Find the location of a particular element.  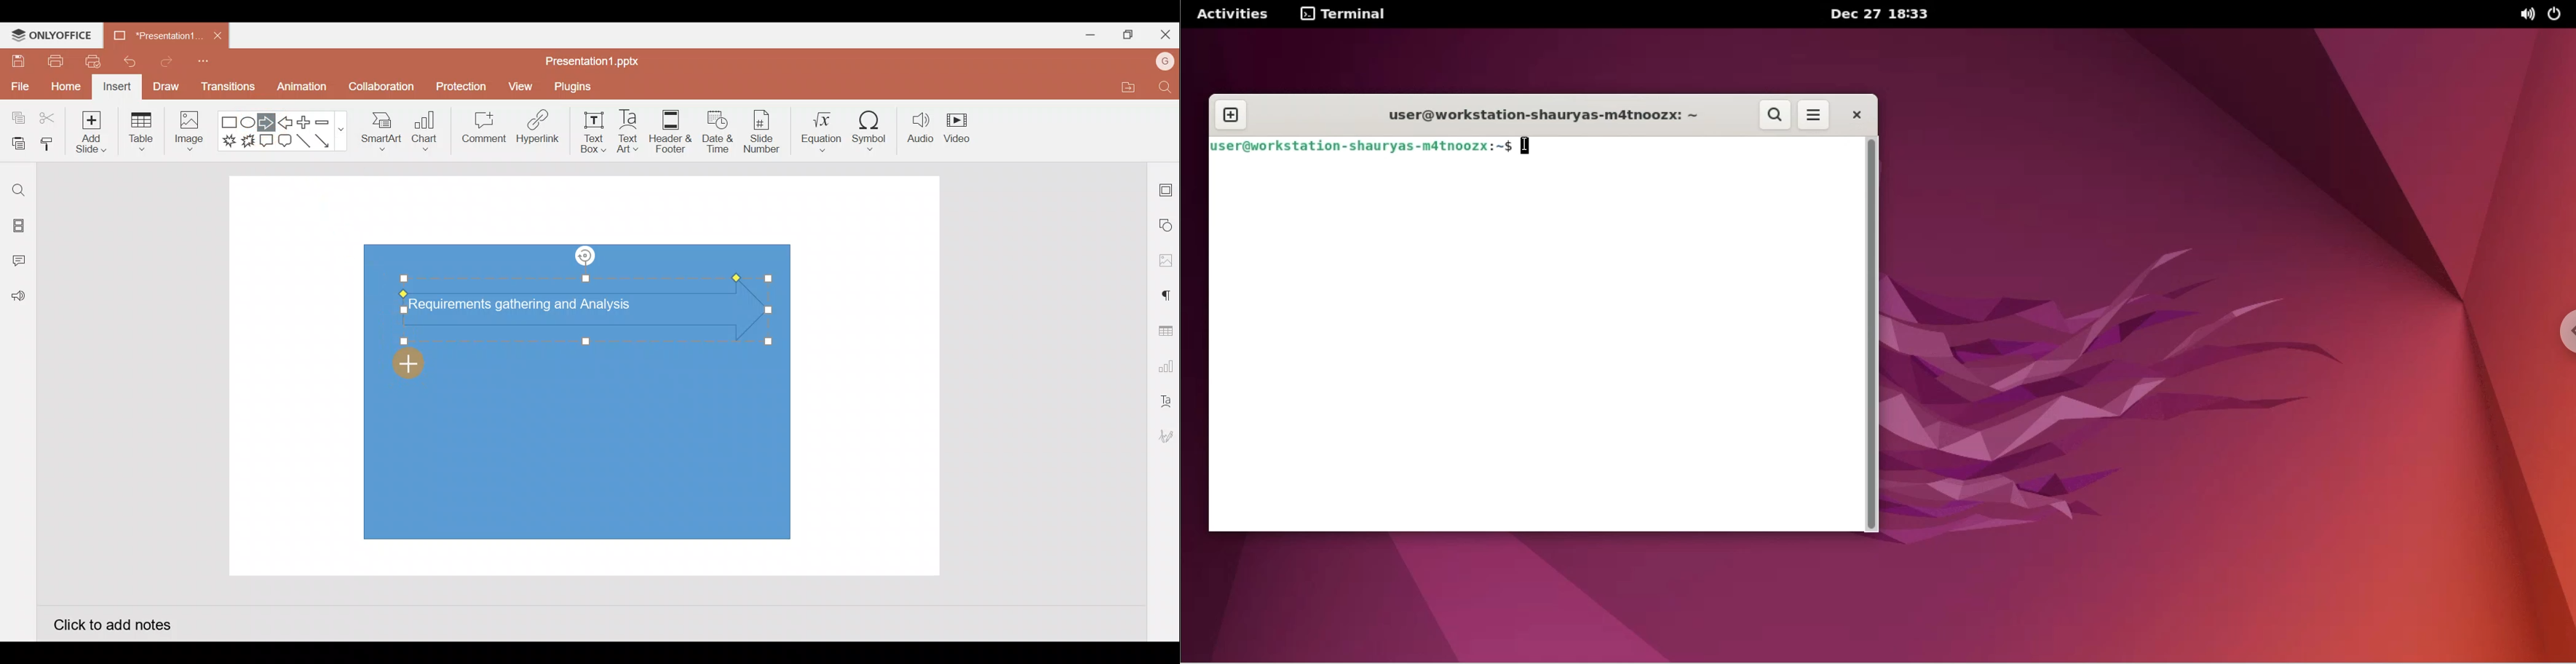

Redo is located at coordinates (162, 61).